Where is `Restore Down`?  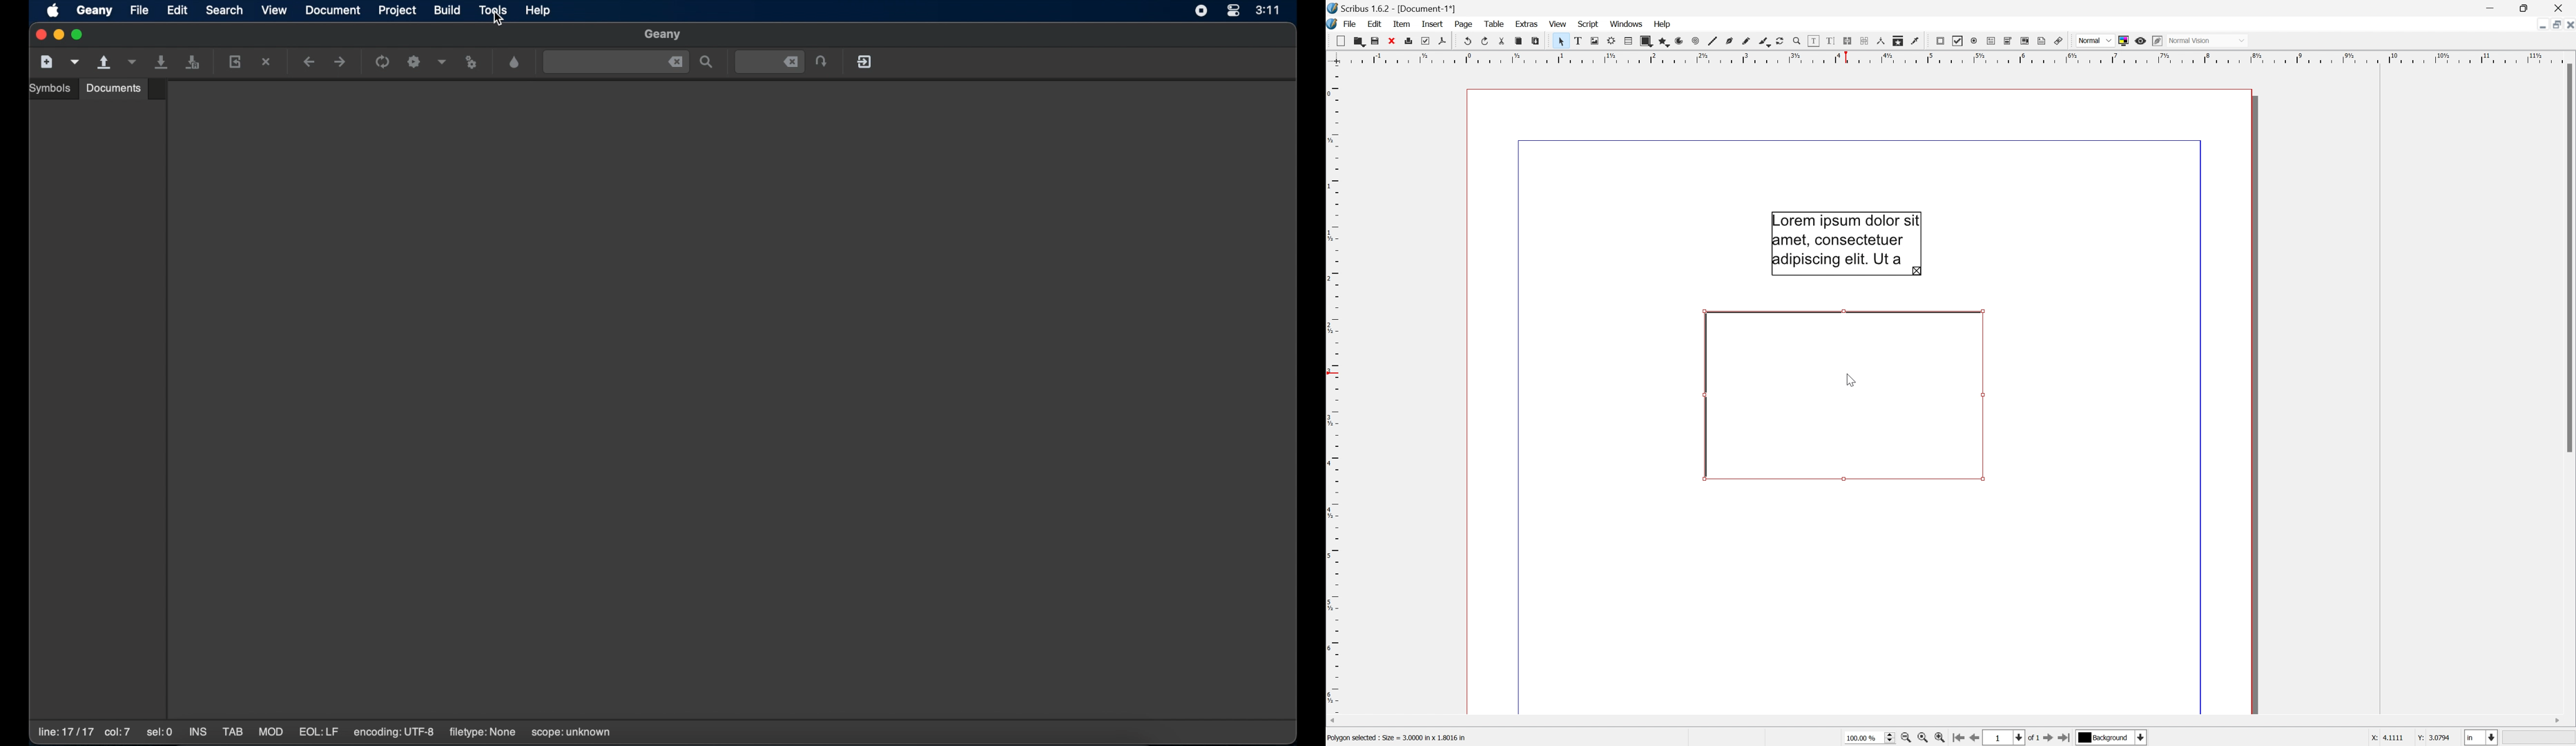 Restore Down is located at coordinates (2524, 6).